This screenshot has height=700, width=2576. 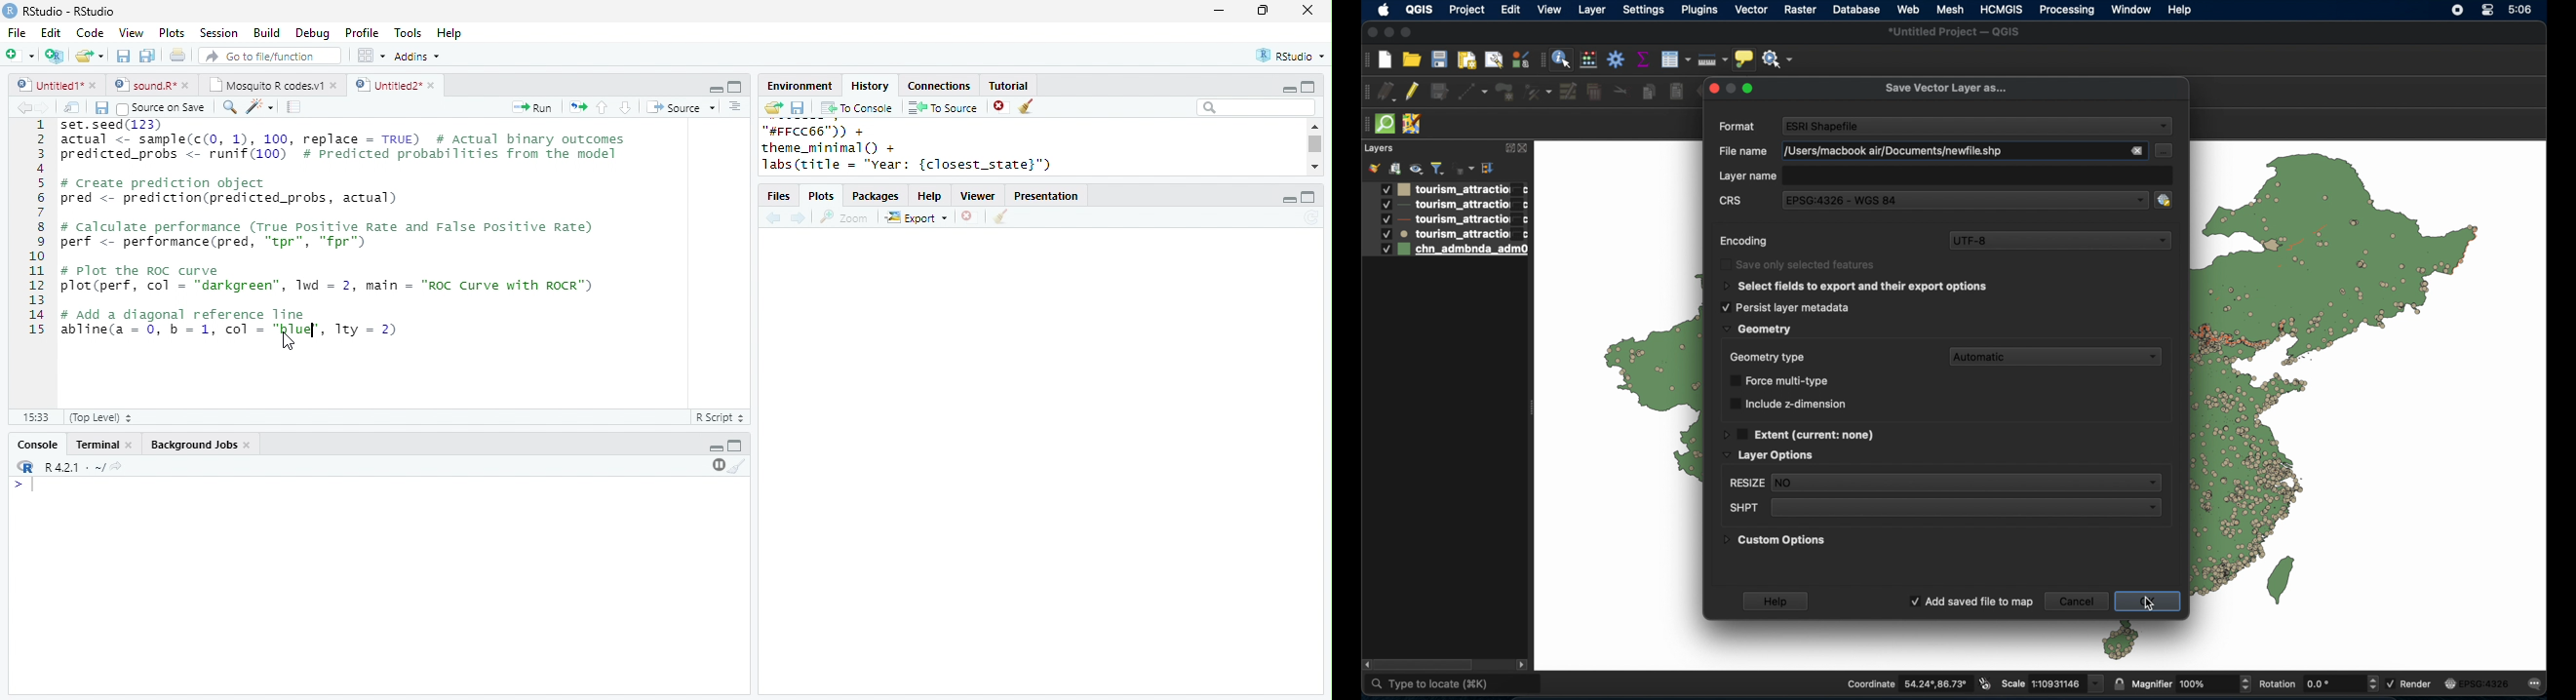 I want to click on scroll right arrow, so click(x=1522, y=664).